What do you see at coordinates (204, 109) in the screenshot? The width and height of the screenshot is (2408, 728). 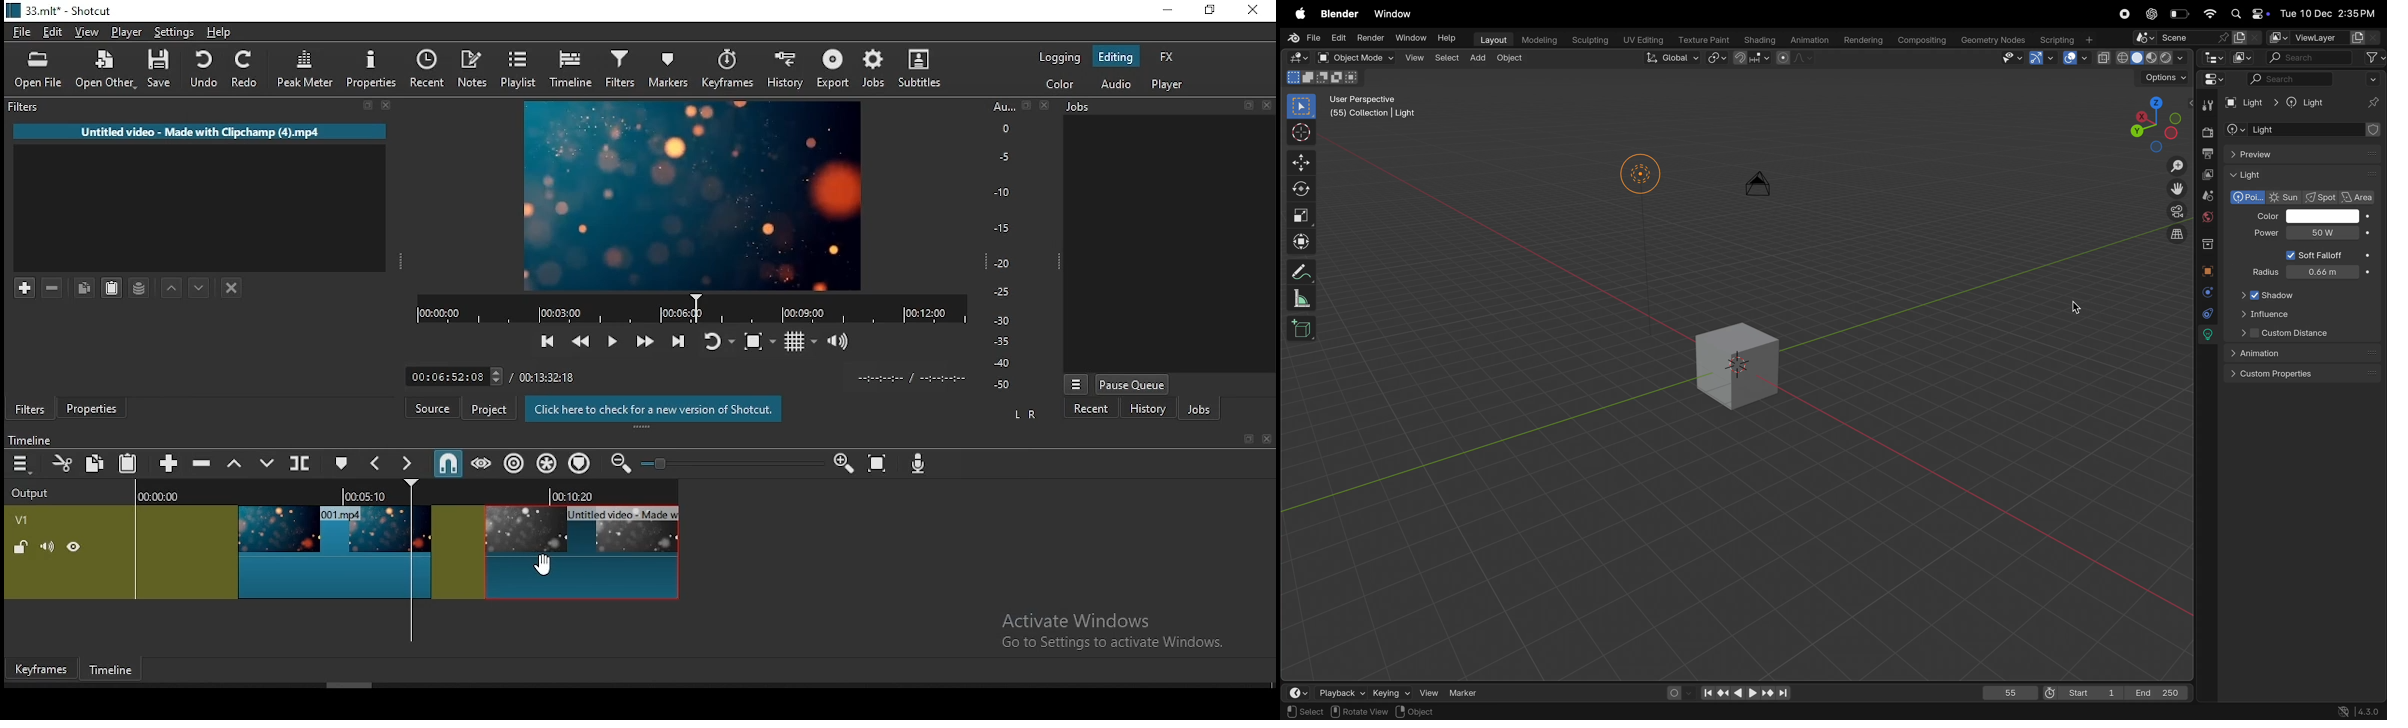 I see `filters` at bounding box center [204, 109].